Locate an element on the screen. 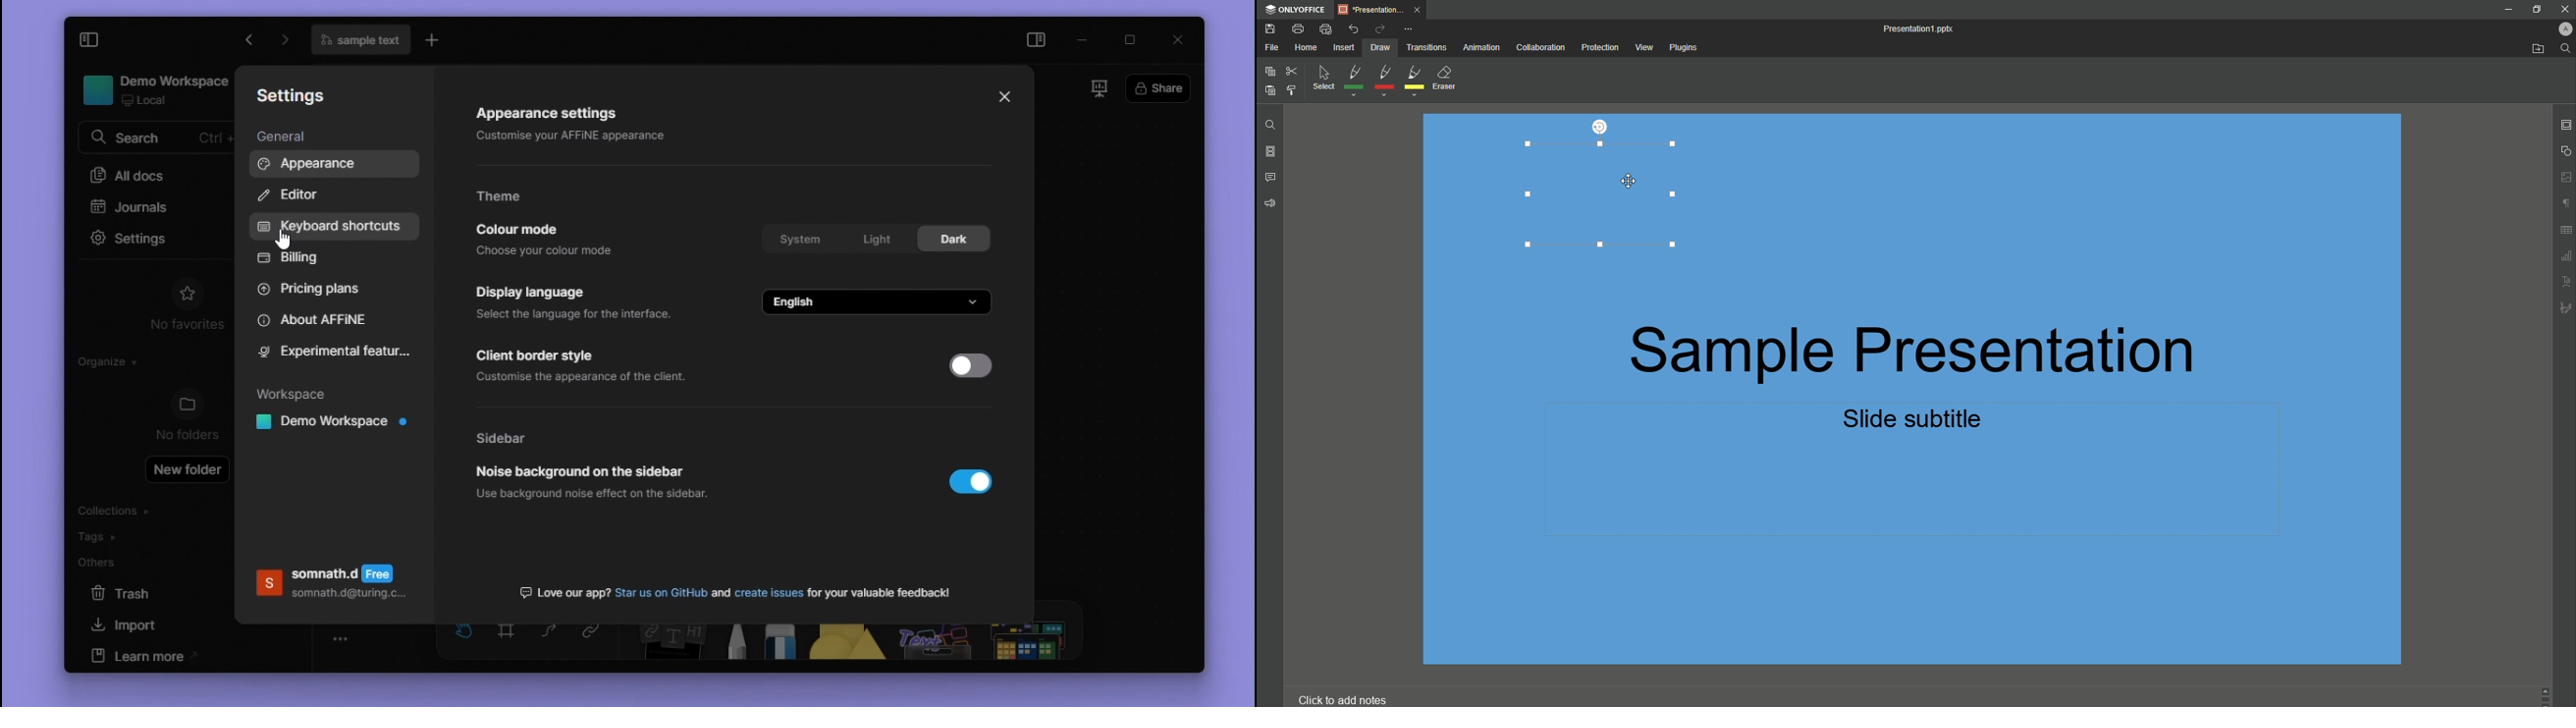 Image resolution: width=2576 pixels, height=728 pixels. Display language is located at coordinates (572, 306).